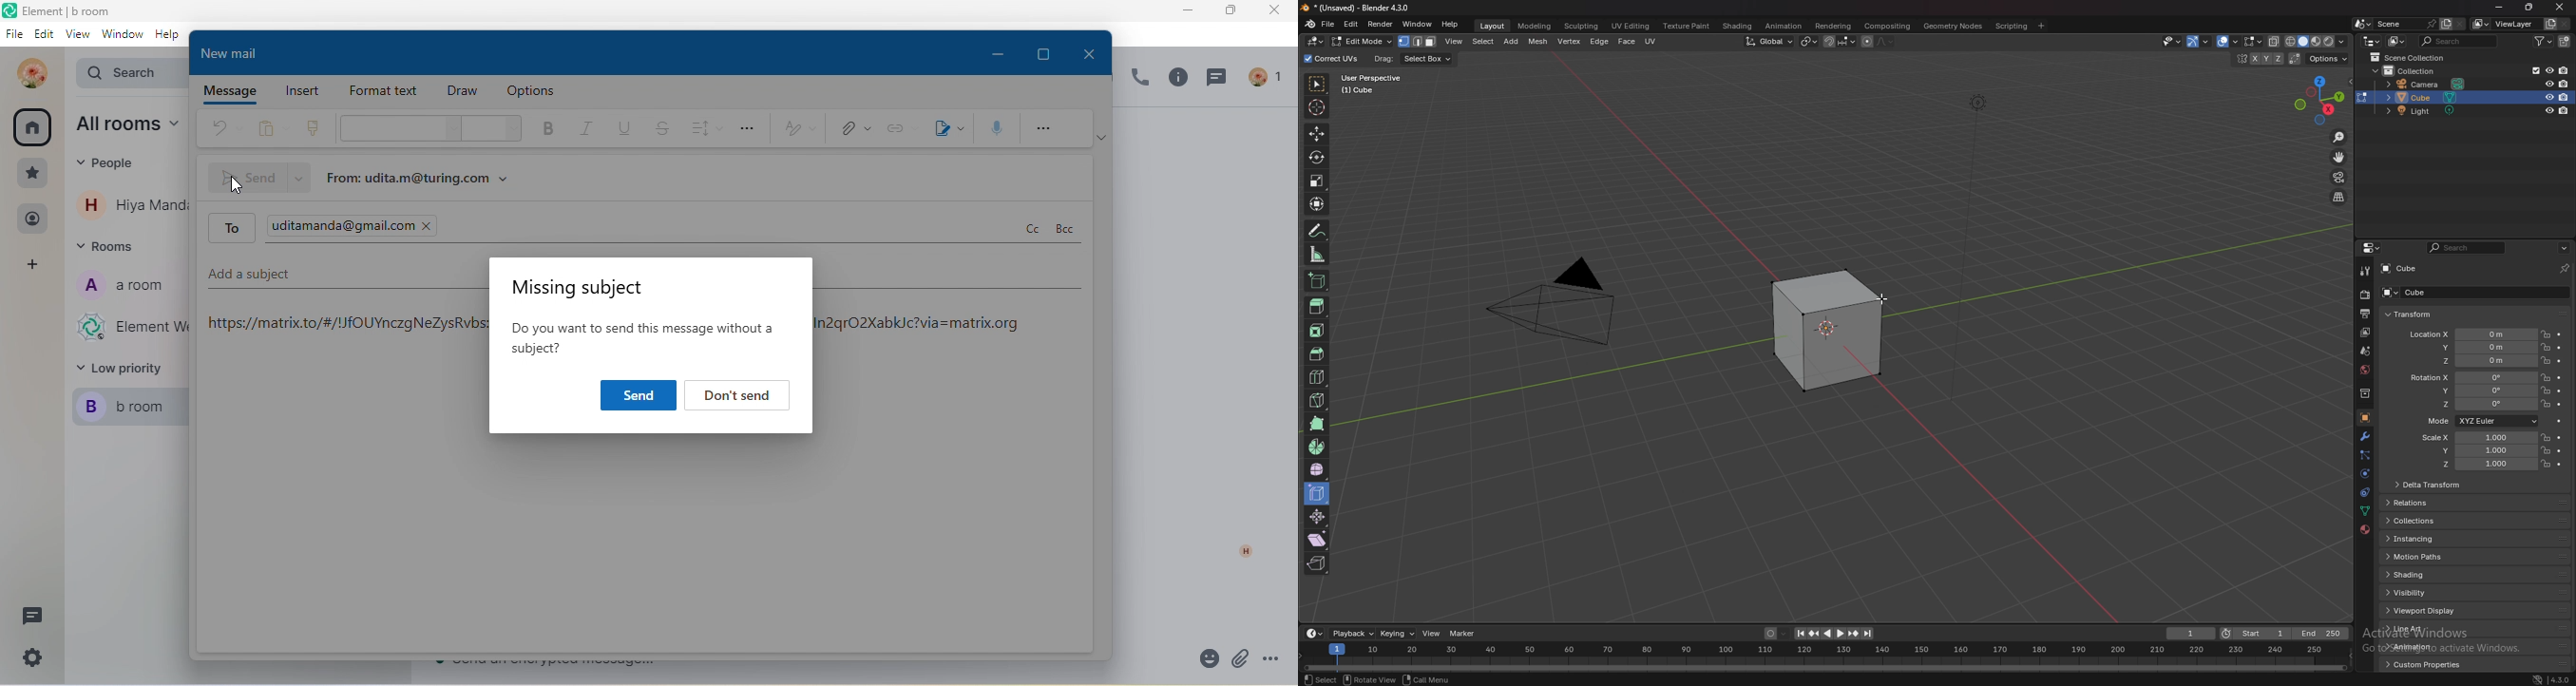  Describe the element at coordinates (1317, 85) in the screenshot. I see `select` at that location.